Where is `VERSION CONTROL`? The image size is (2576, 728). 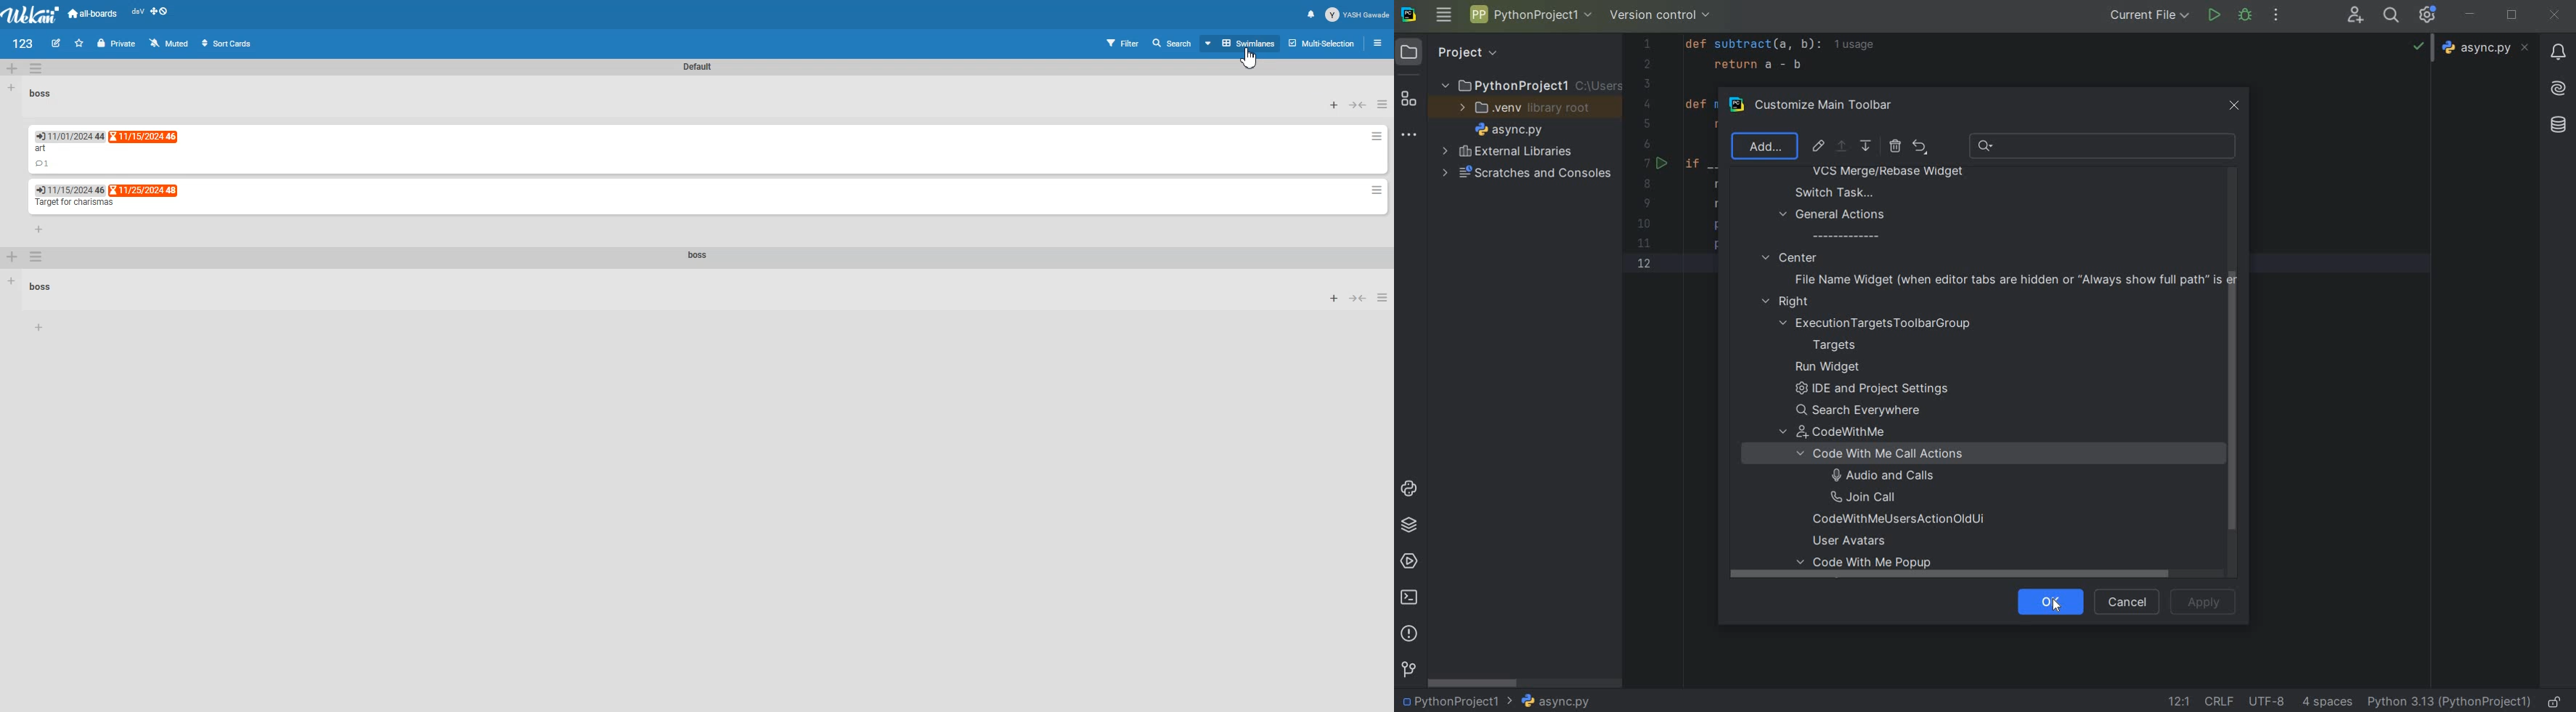
VERSION CONTROL is located at coordinates (1661, 17).